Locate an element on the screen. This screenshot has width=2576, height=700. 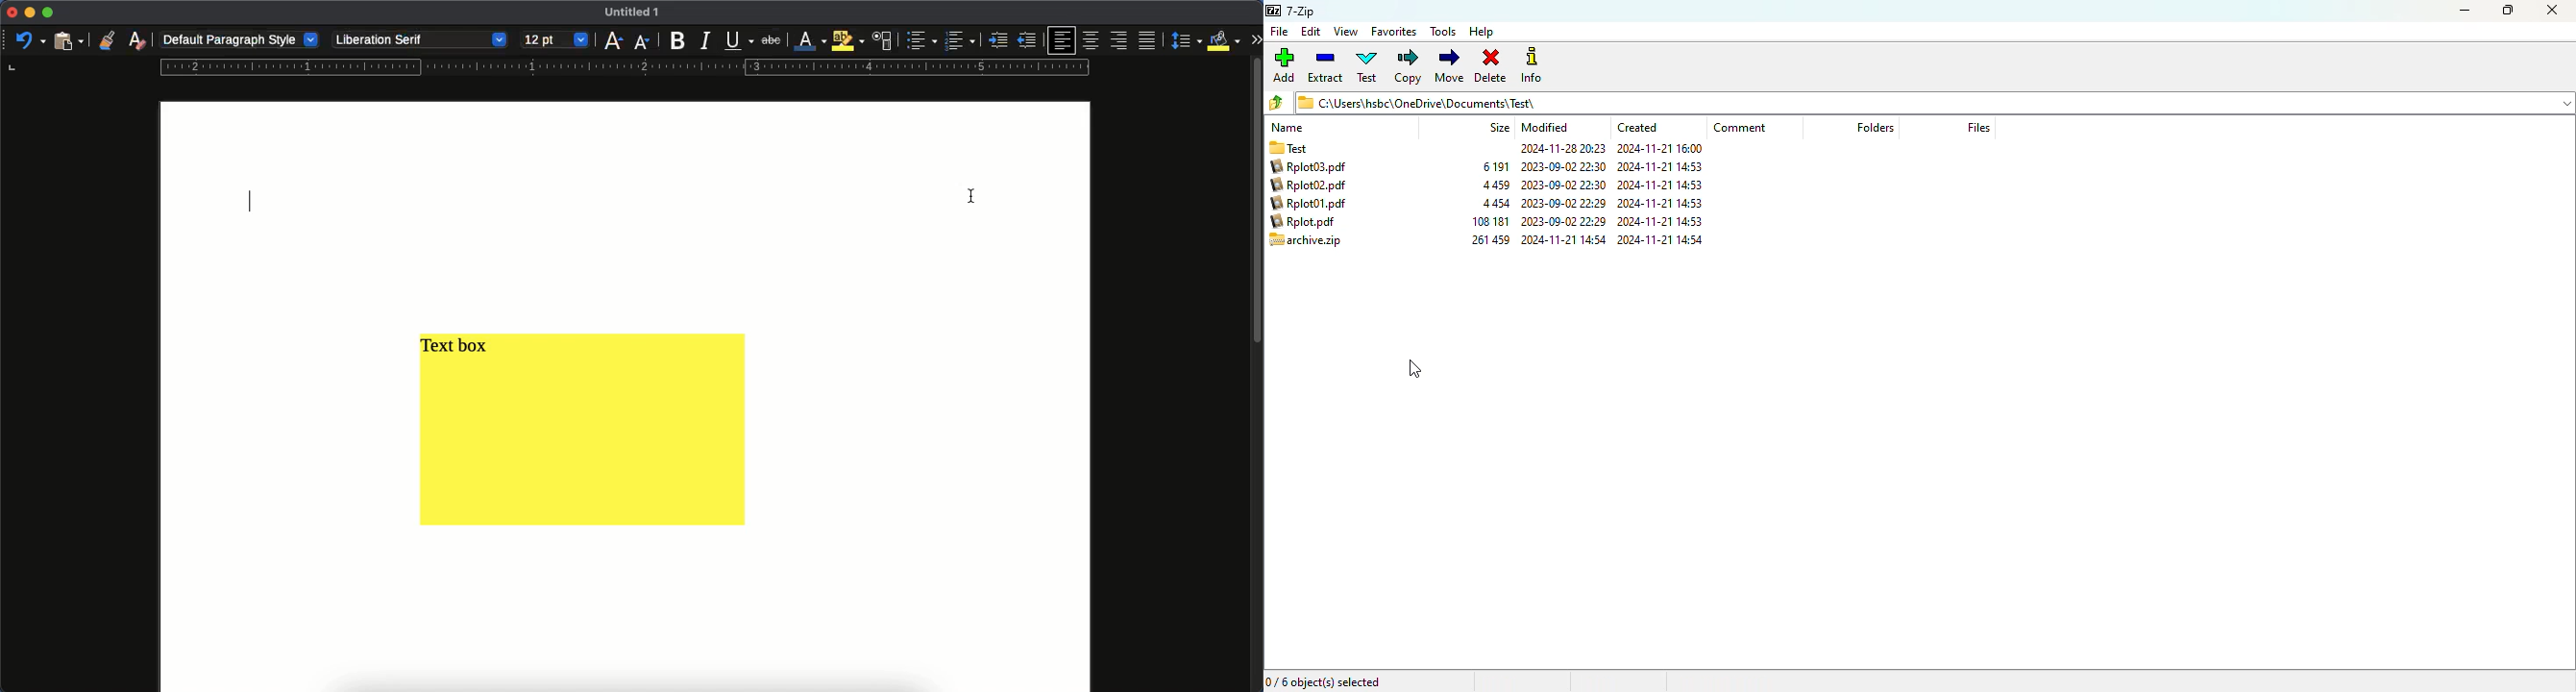
indent is located at coordinates (996, 41).